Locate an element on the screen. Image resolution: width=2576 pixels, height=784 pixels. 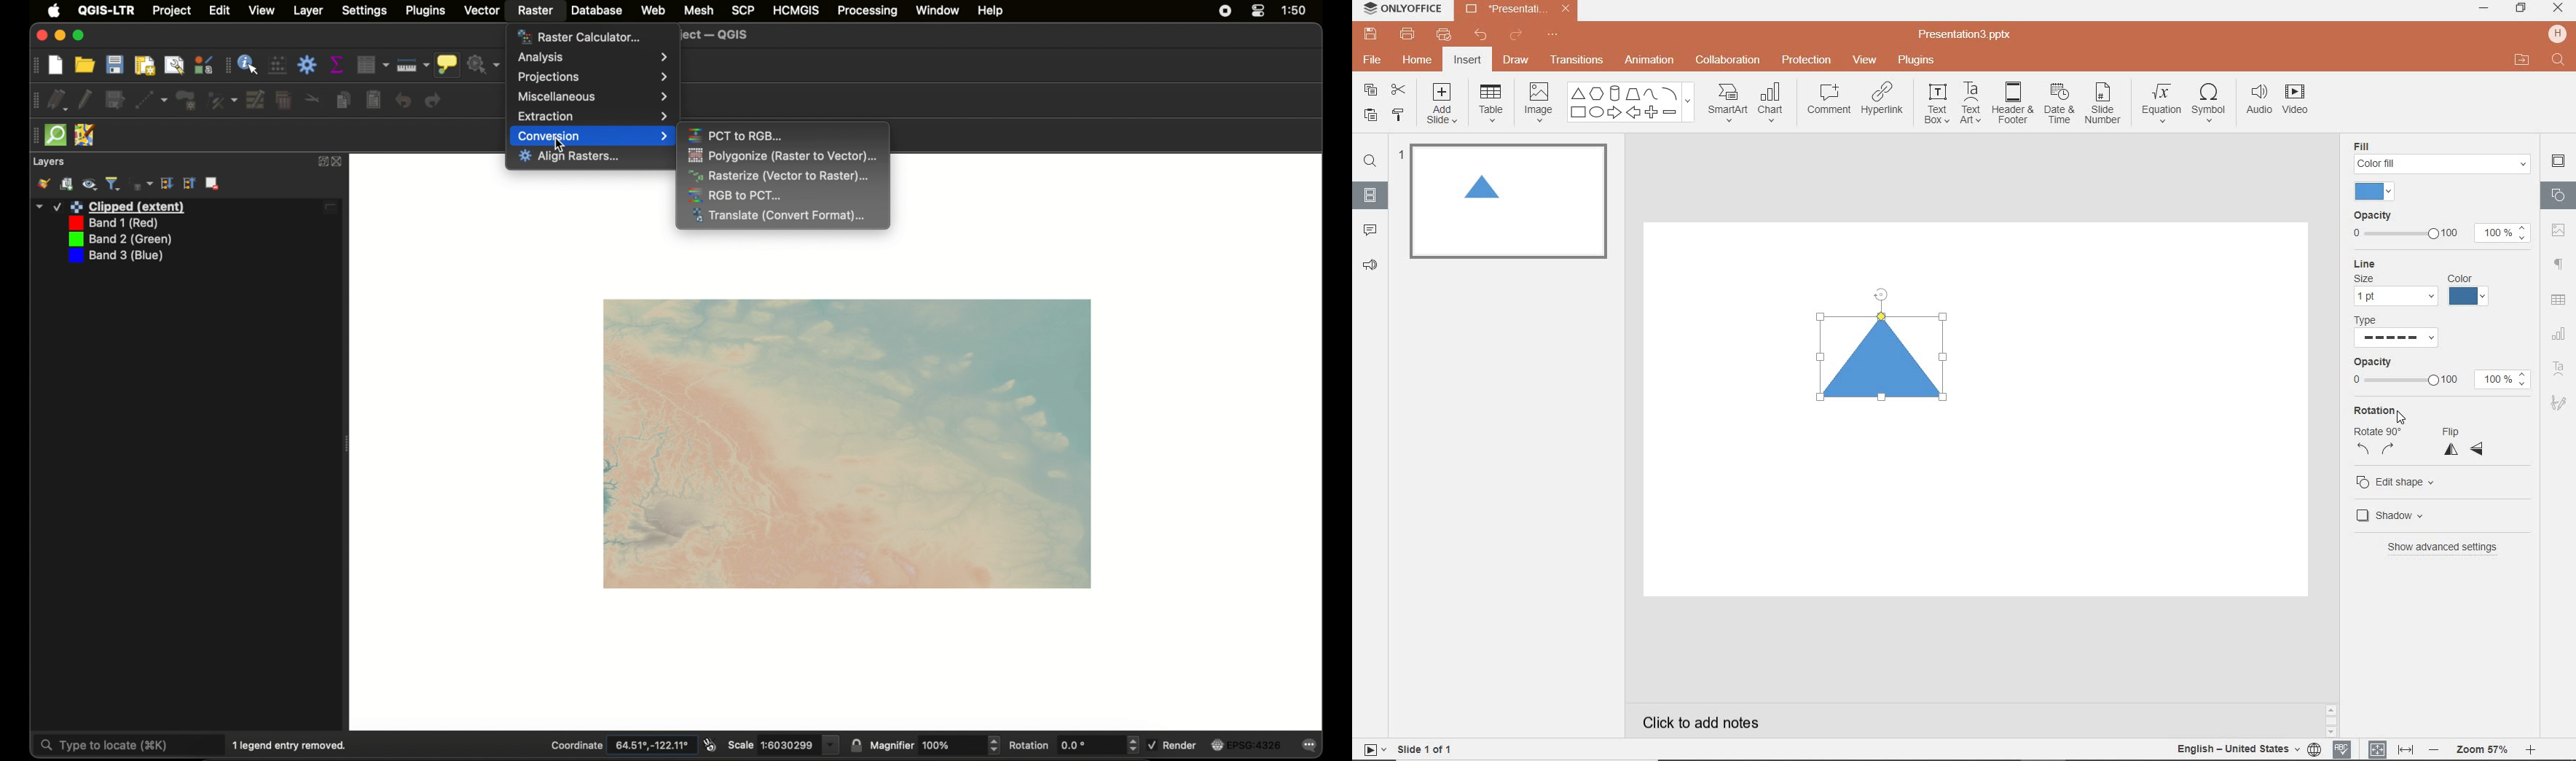
close is located at coordinates (40, 36).